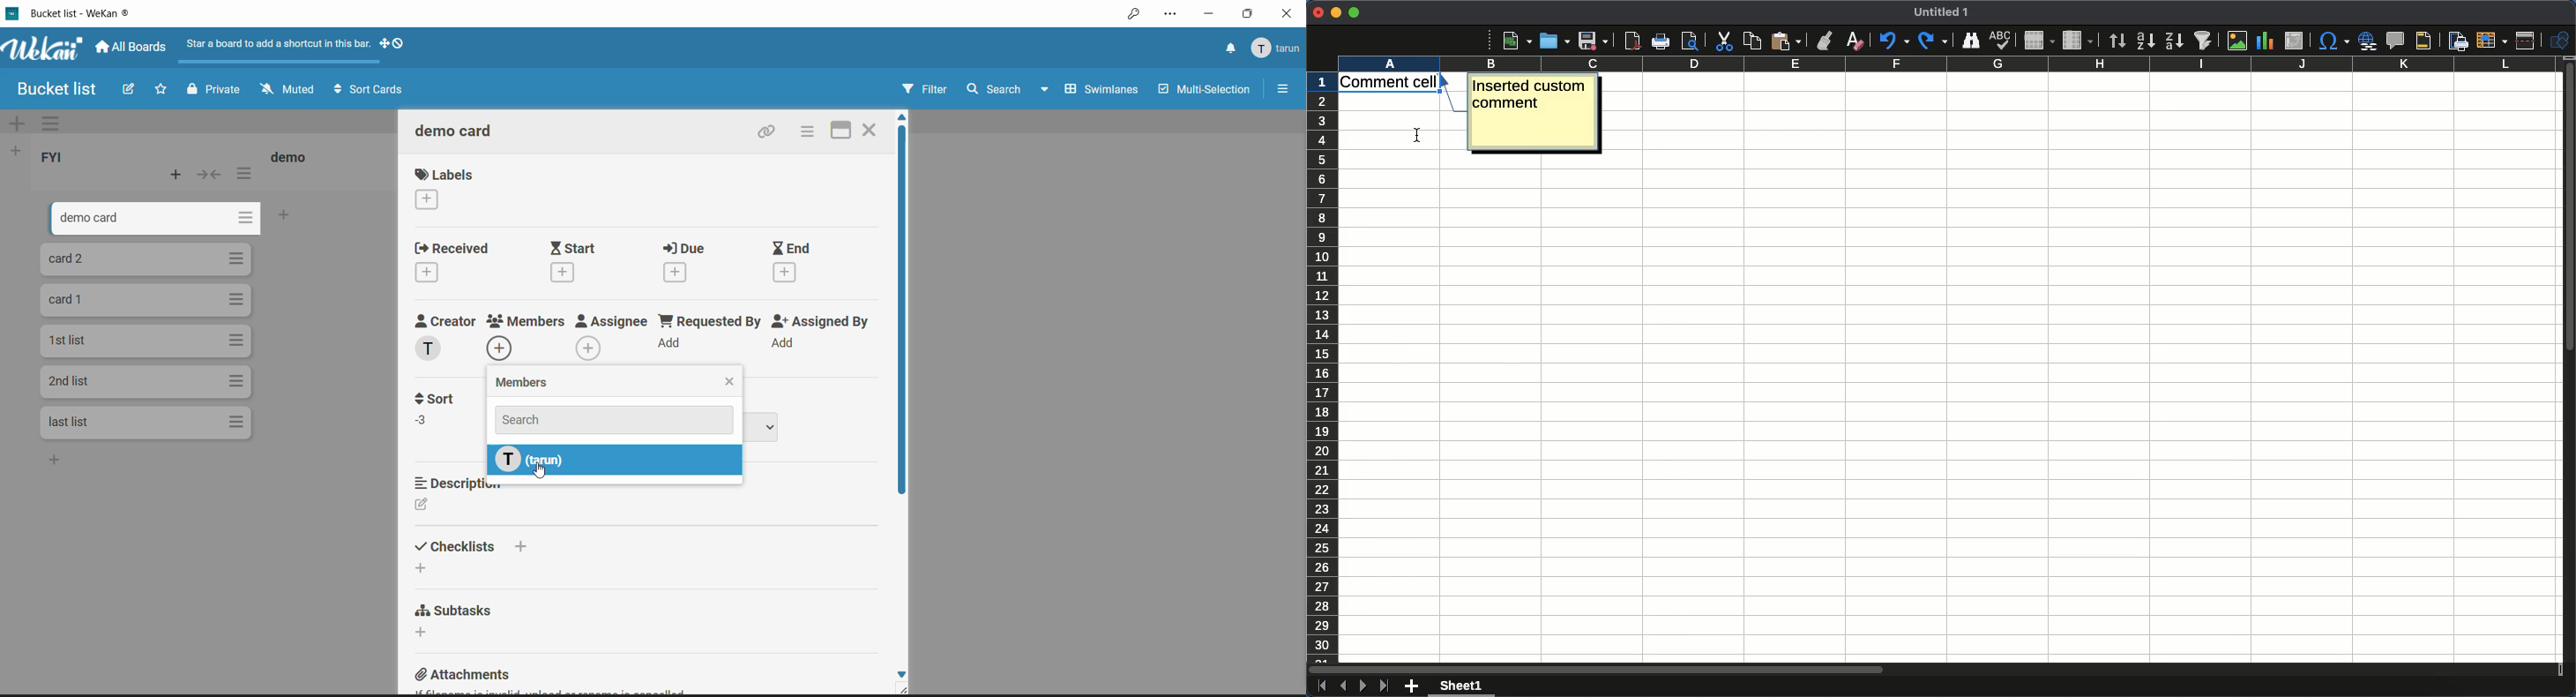 Image resolution: width=2576 pixels, height=700 pixels. I want to click on card actions, so click(237, 299).